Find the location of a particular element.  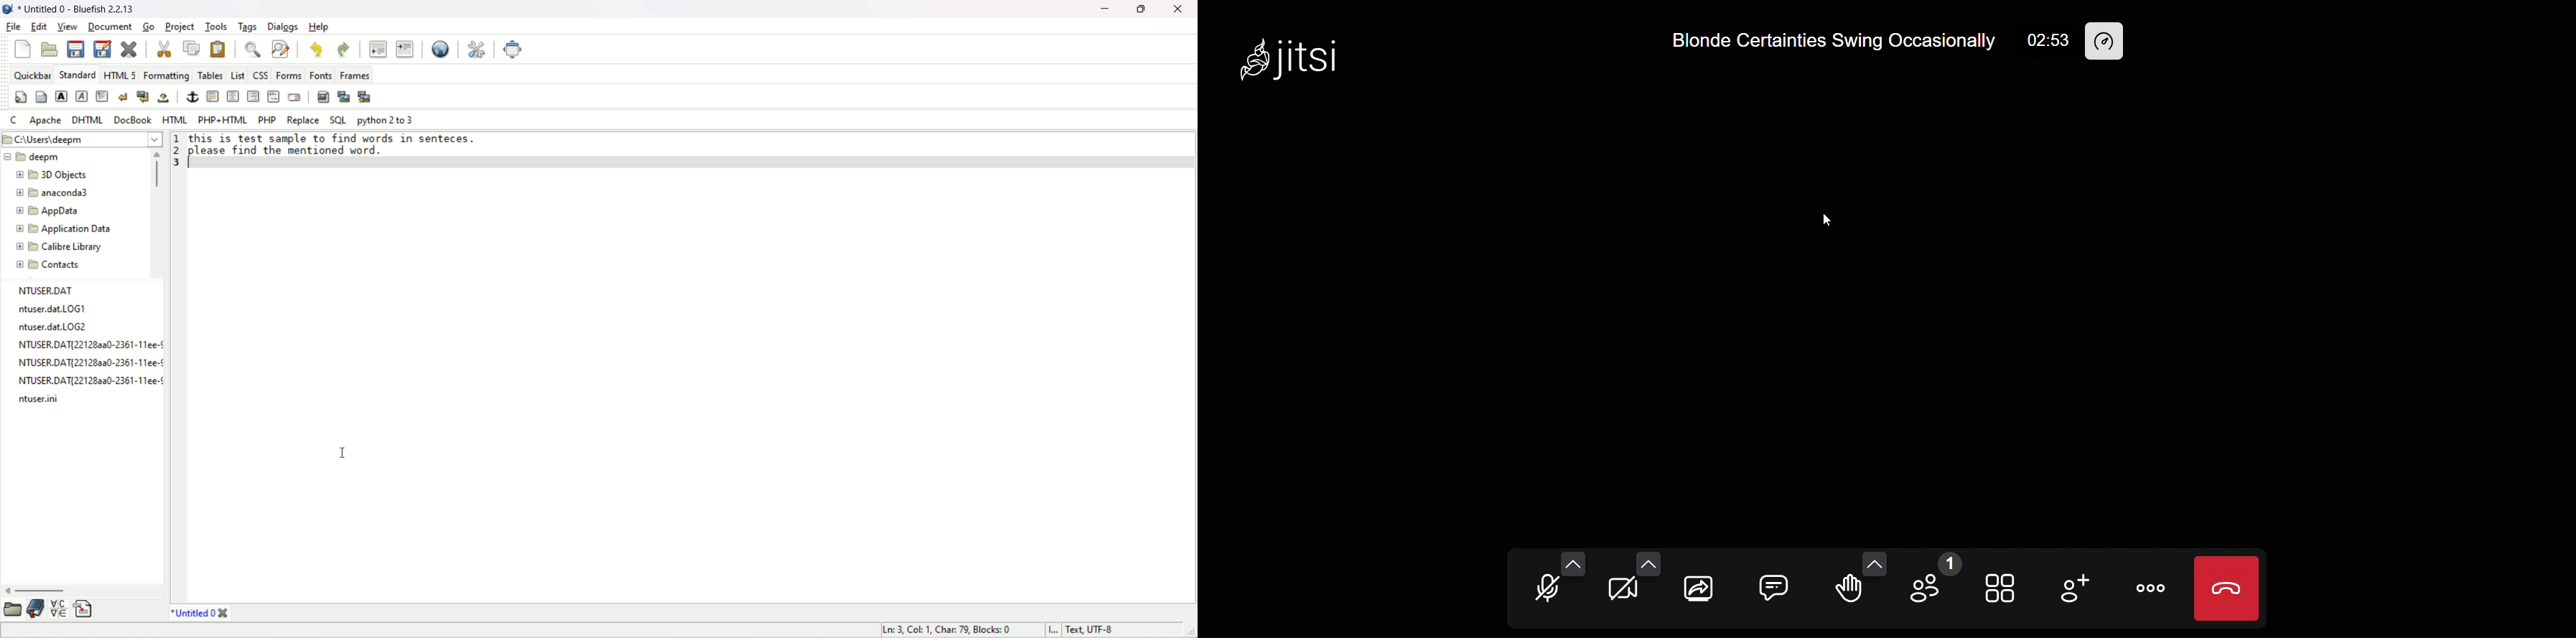

LIST is located at coordinates (238, 75).